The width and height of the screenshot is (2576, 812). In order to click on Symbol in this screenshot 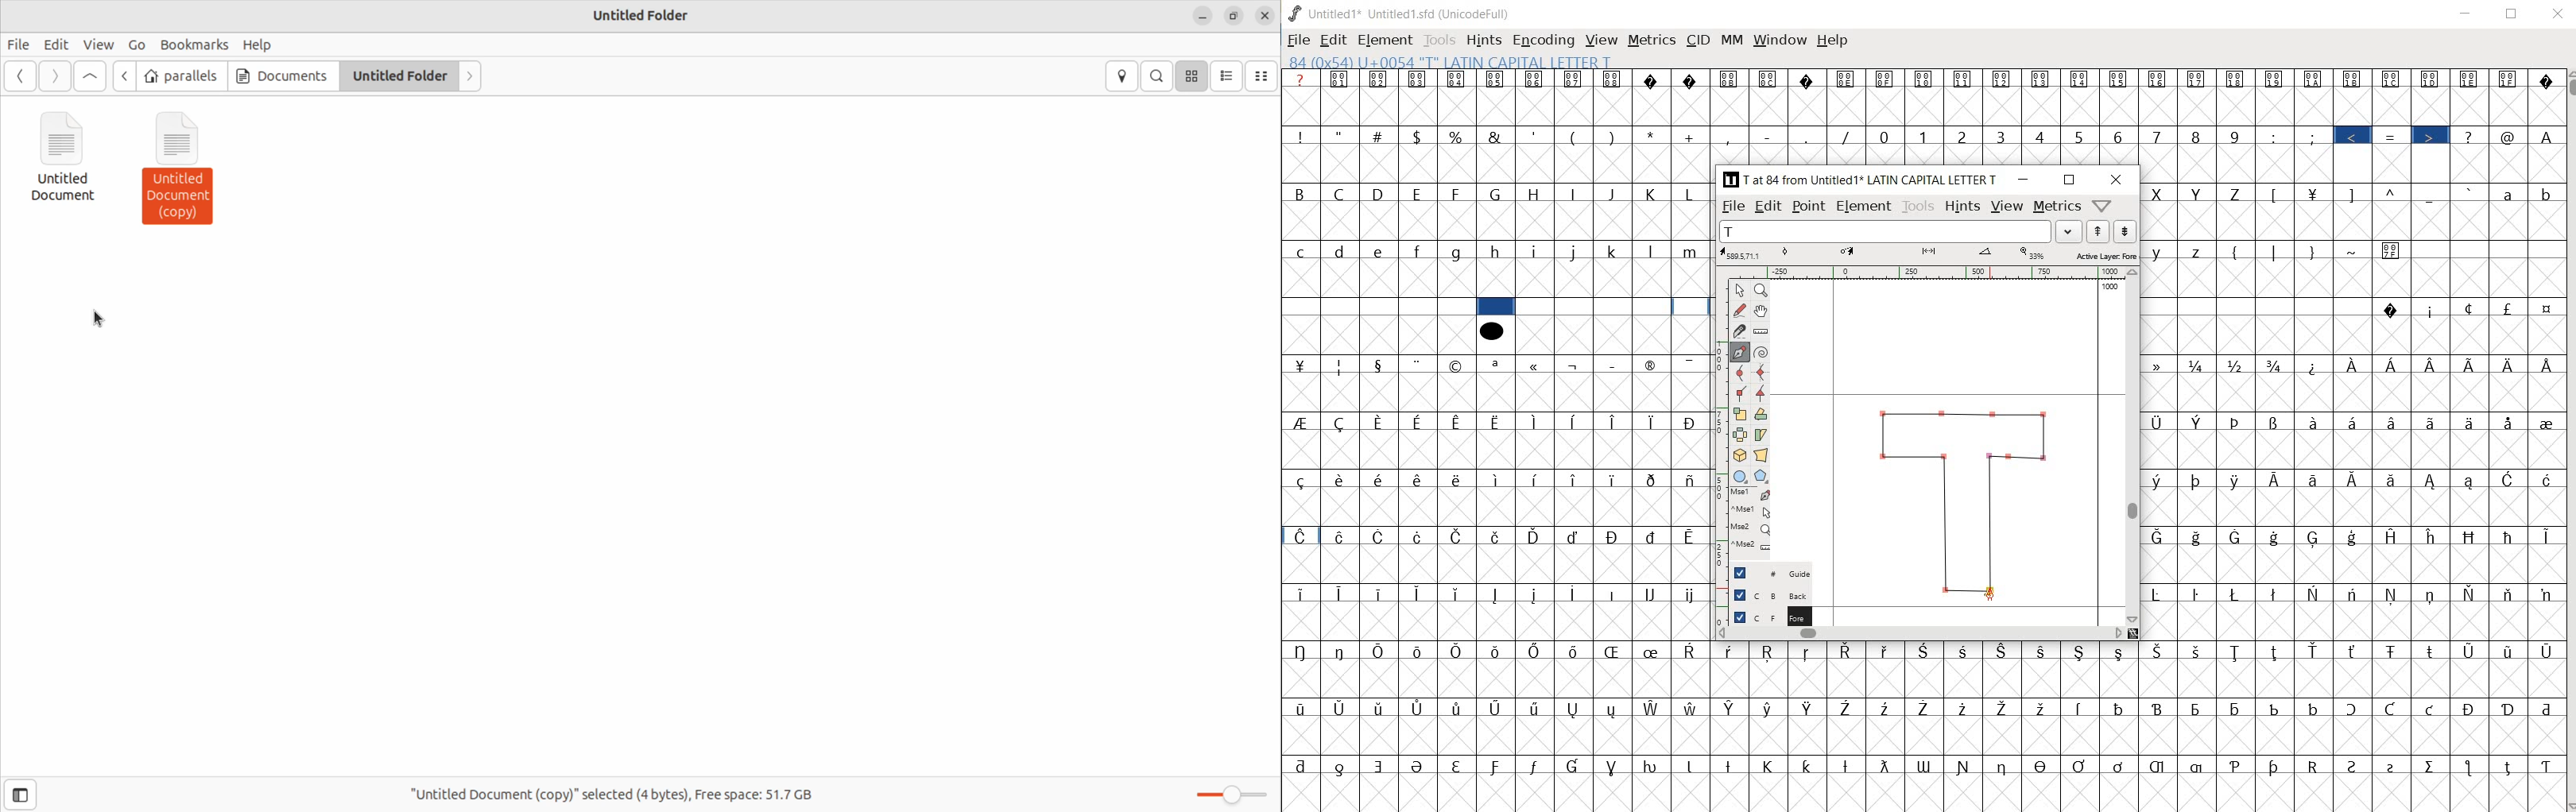, I will do `click(1420, 652)`.